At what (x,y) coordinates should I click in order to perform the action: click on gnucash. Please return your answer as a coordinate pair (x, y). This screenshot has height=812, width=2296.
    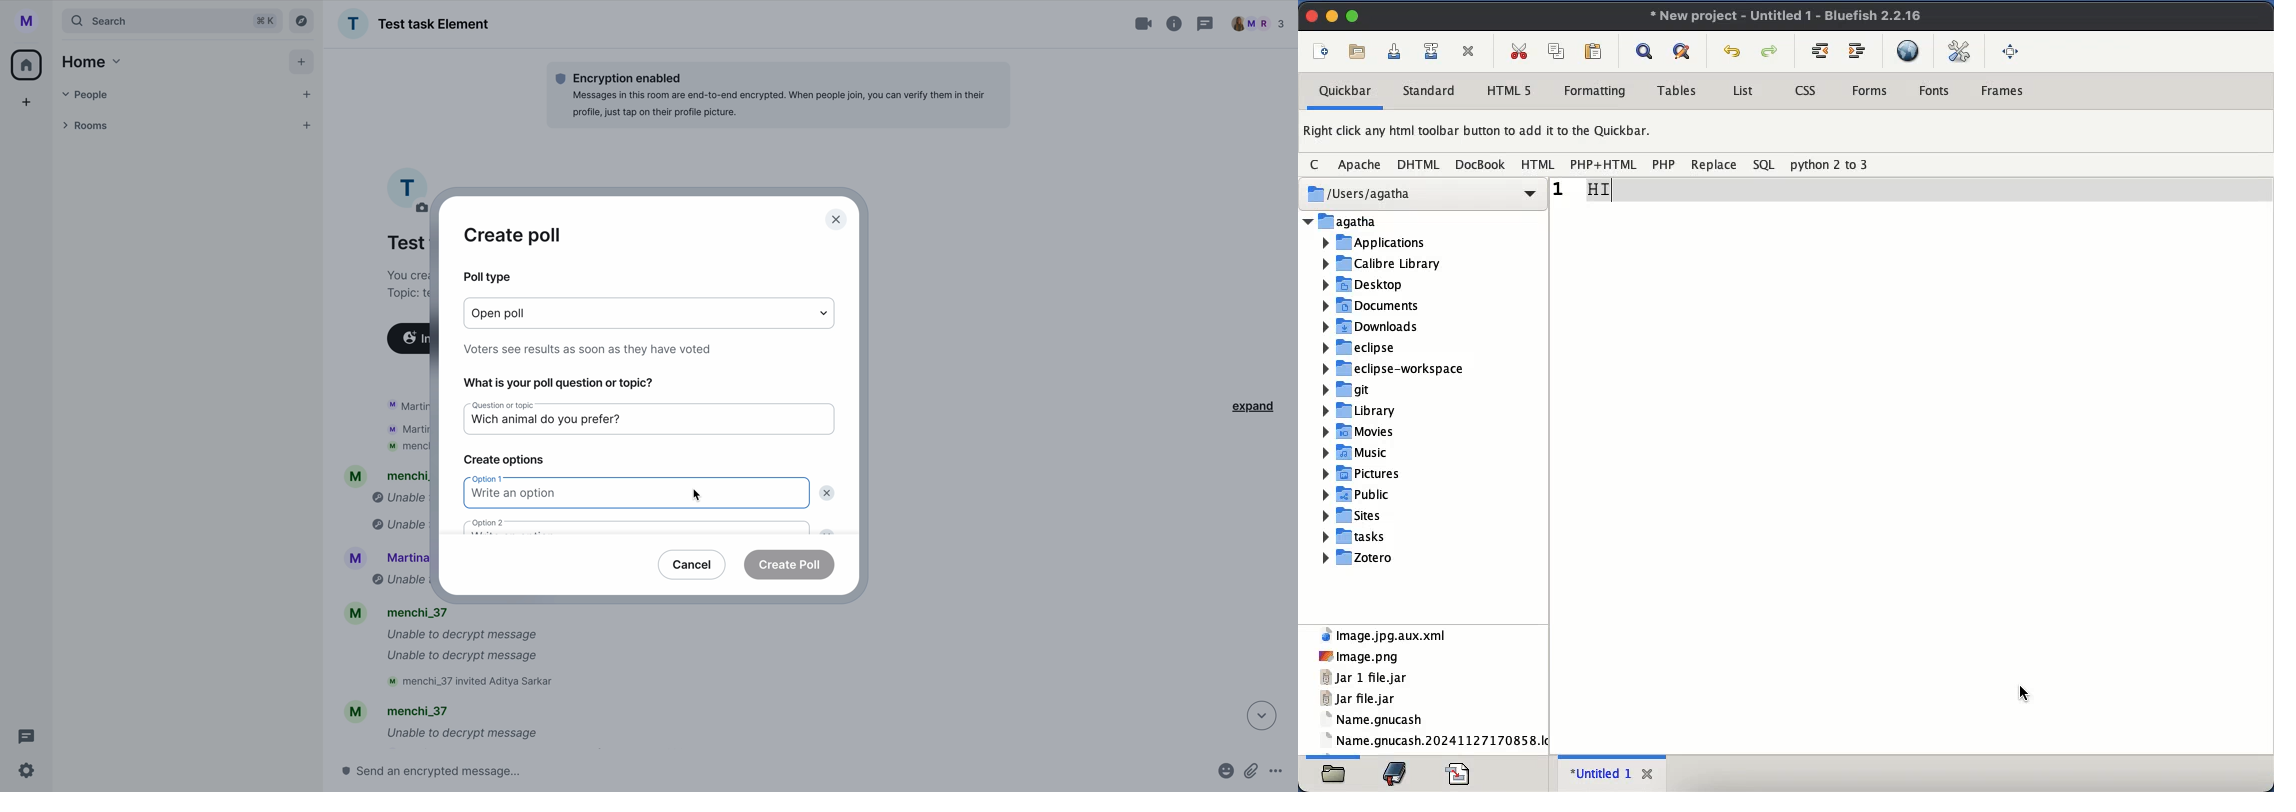
    Looking at the image, I should click on (1378, 719).